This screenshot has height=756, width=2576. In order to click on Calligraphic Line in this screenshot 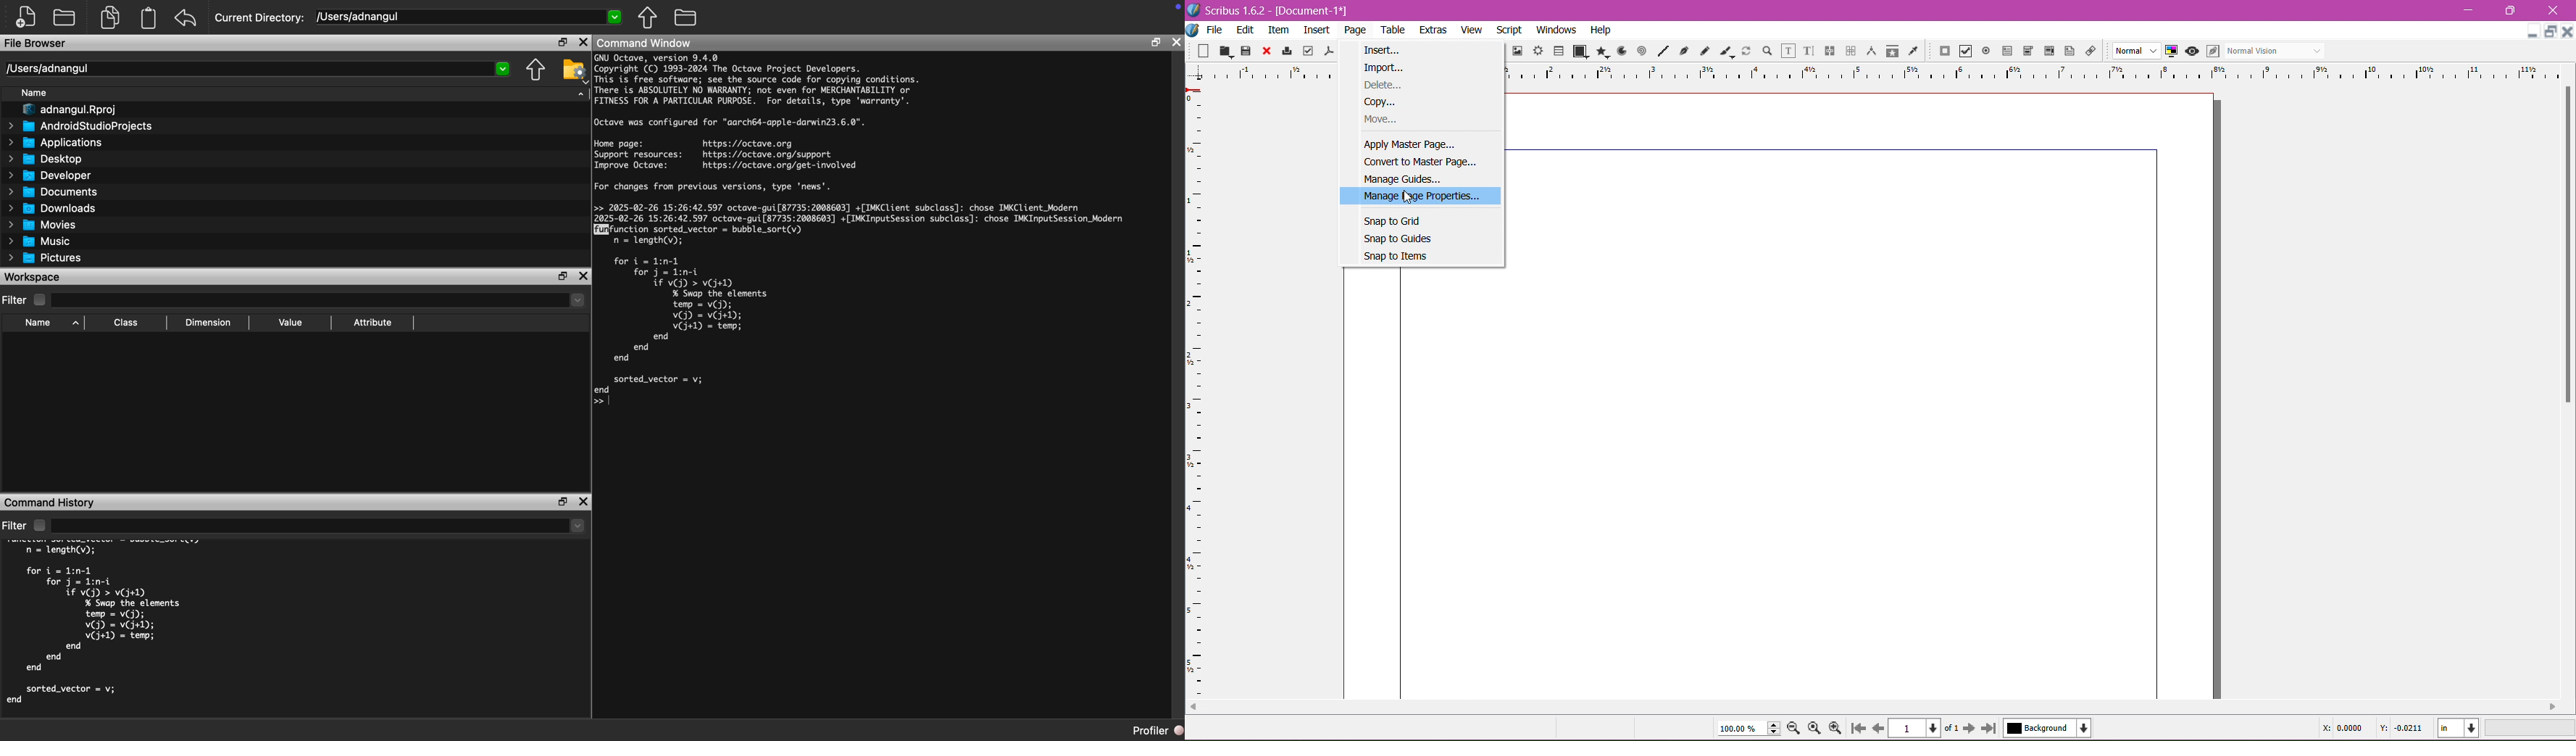, I will do `click(1725, 51)`.